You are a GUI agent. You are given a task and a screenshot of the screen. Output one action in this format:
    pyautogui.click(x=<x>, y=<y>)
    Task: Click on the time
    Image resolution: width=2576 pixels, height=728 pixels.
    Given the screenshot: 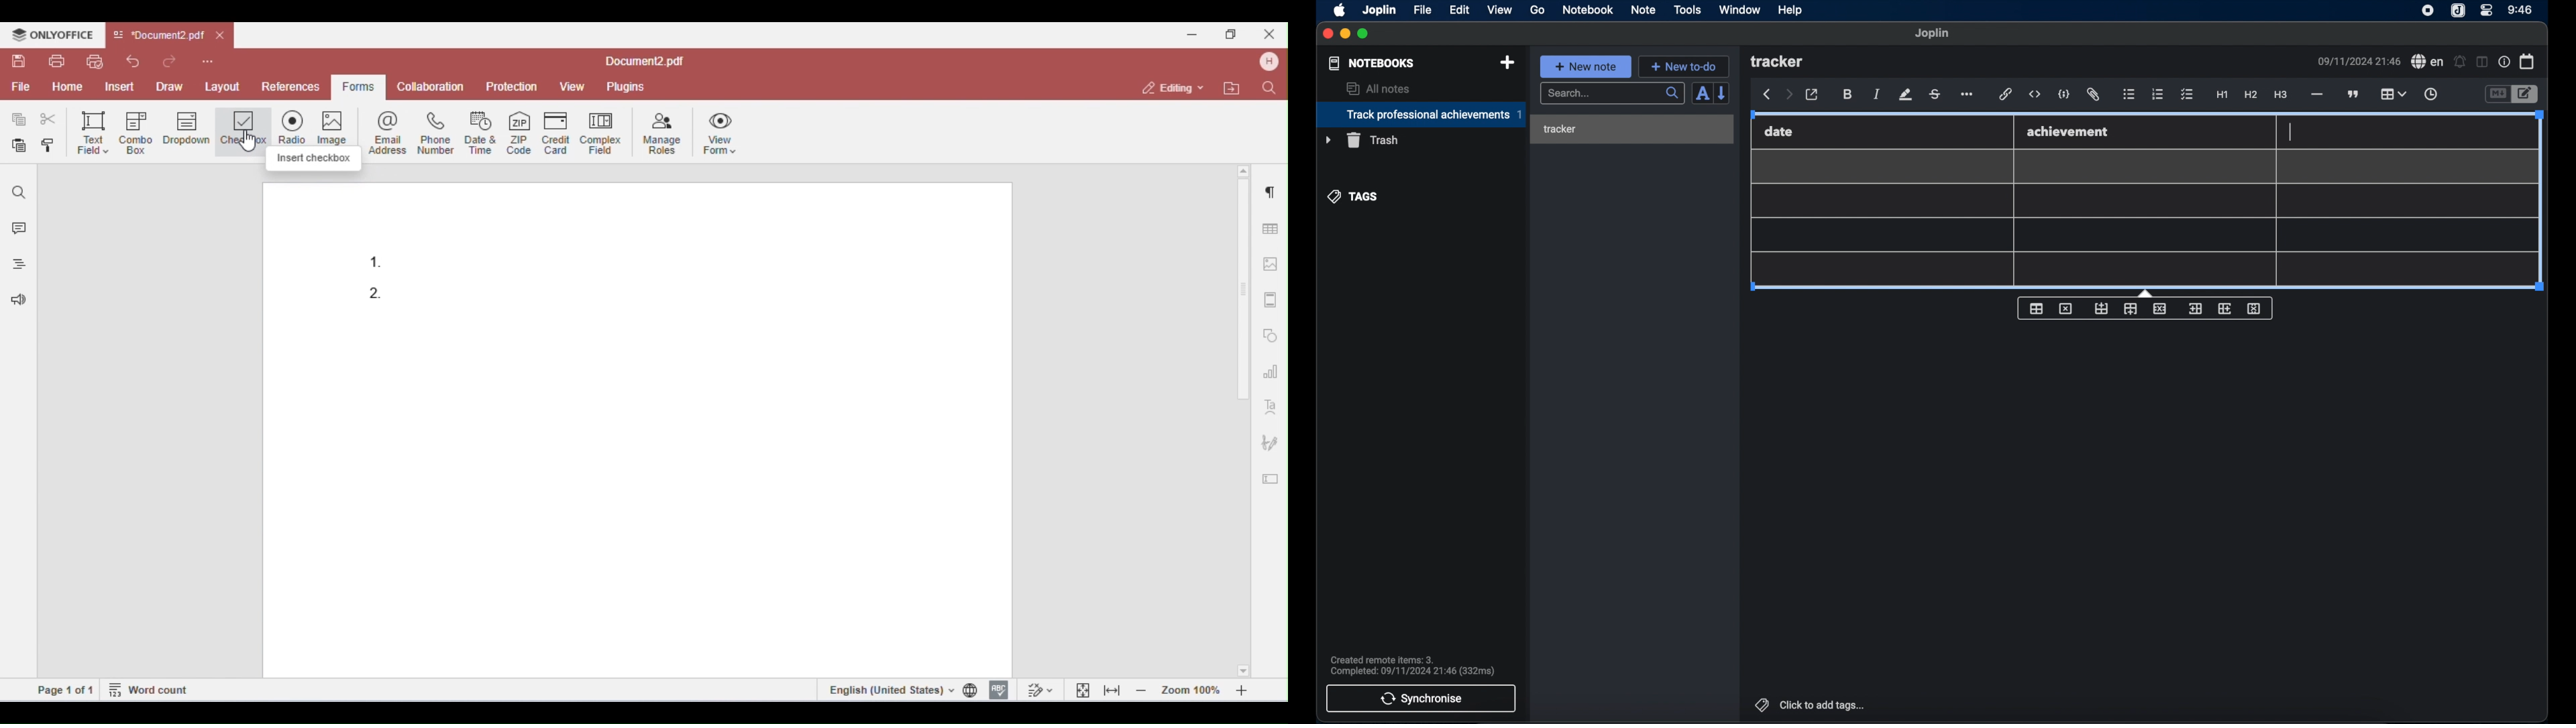 What is the action you would take?
    pyautogui.click(x=2520, y=9)
    